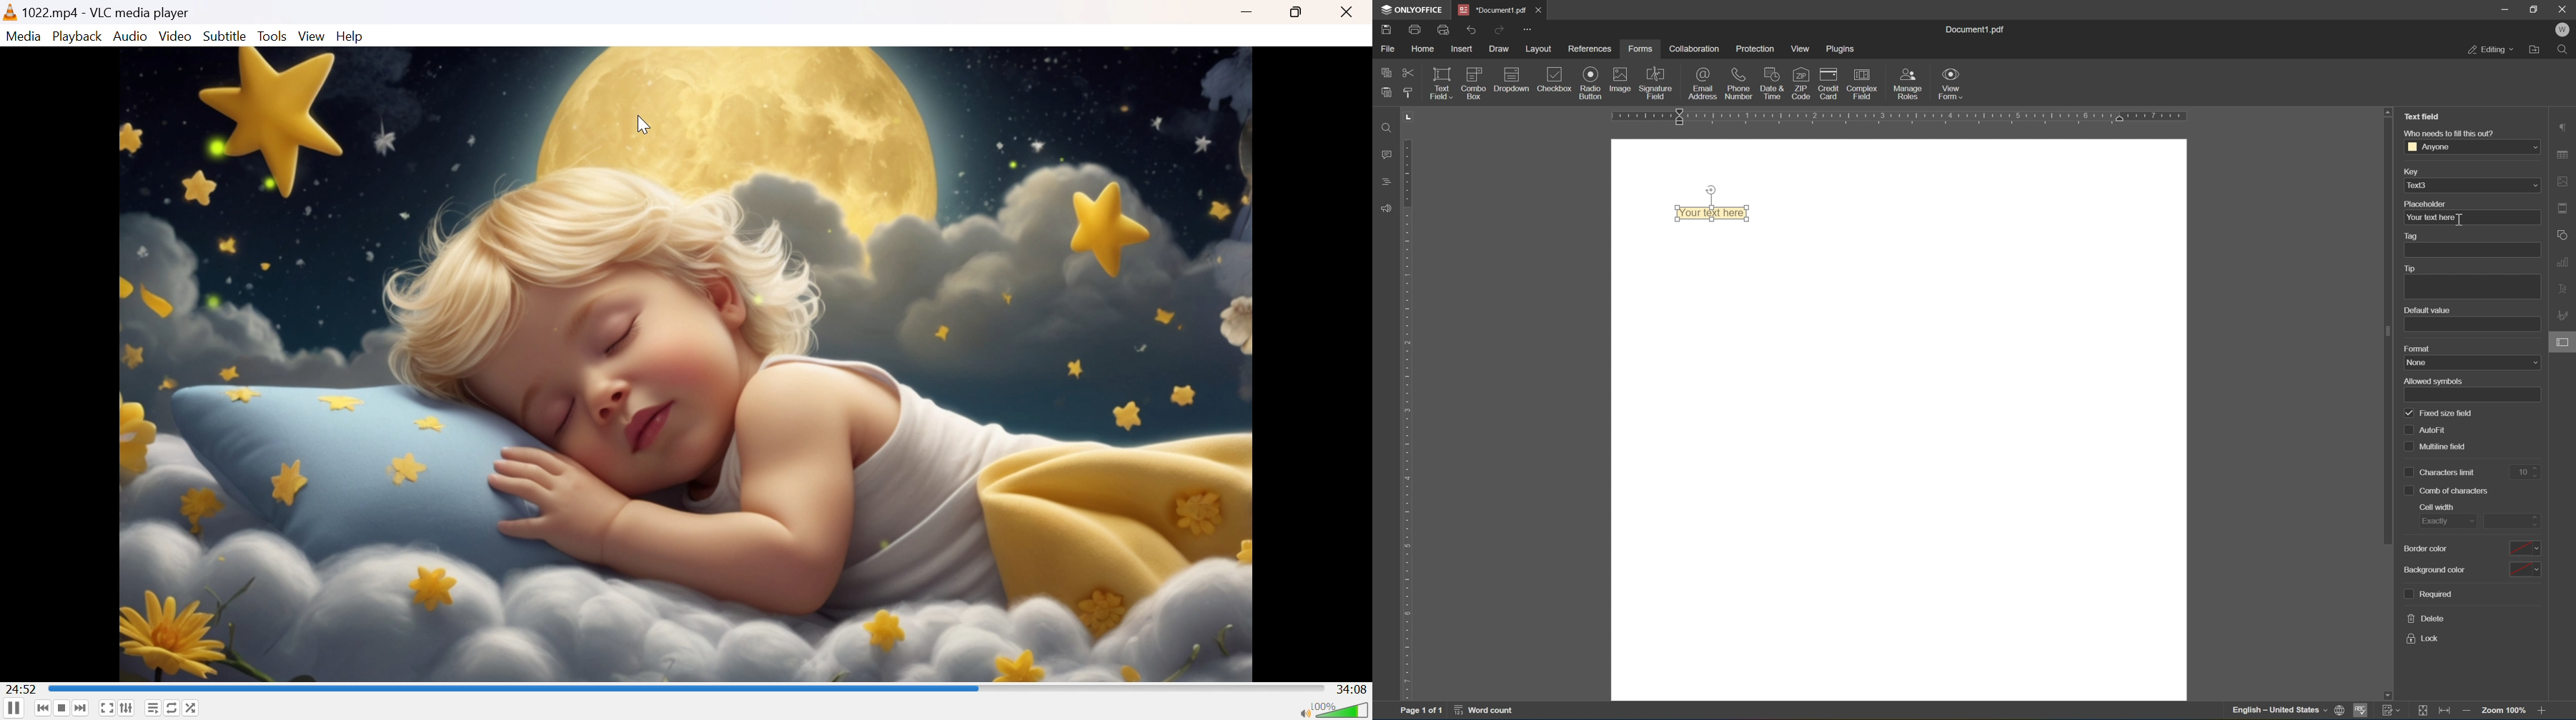  What do you see at coordinates (1415, 28) in the screenshot?
I see `print` at bounding box center [1415, 28].